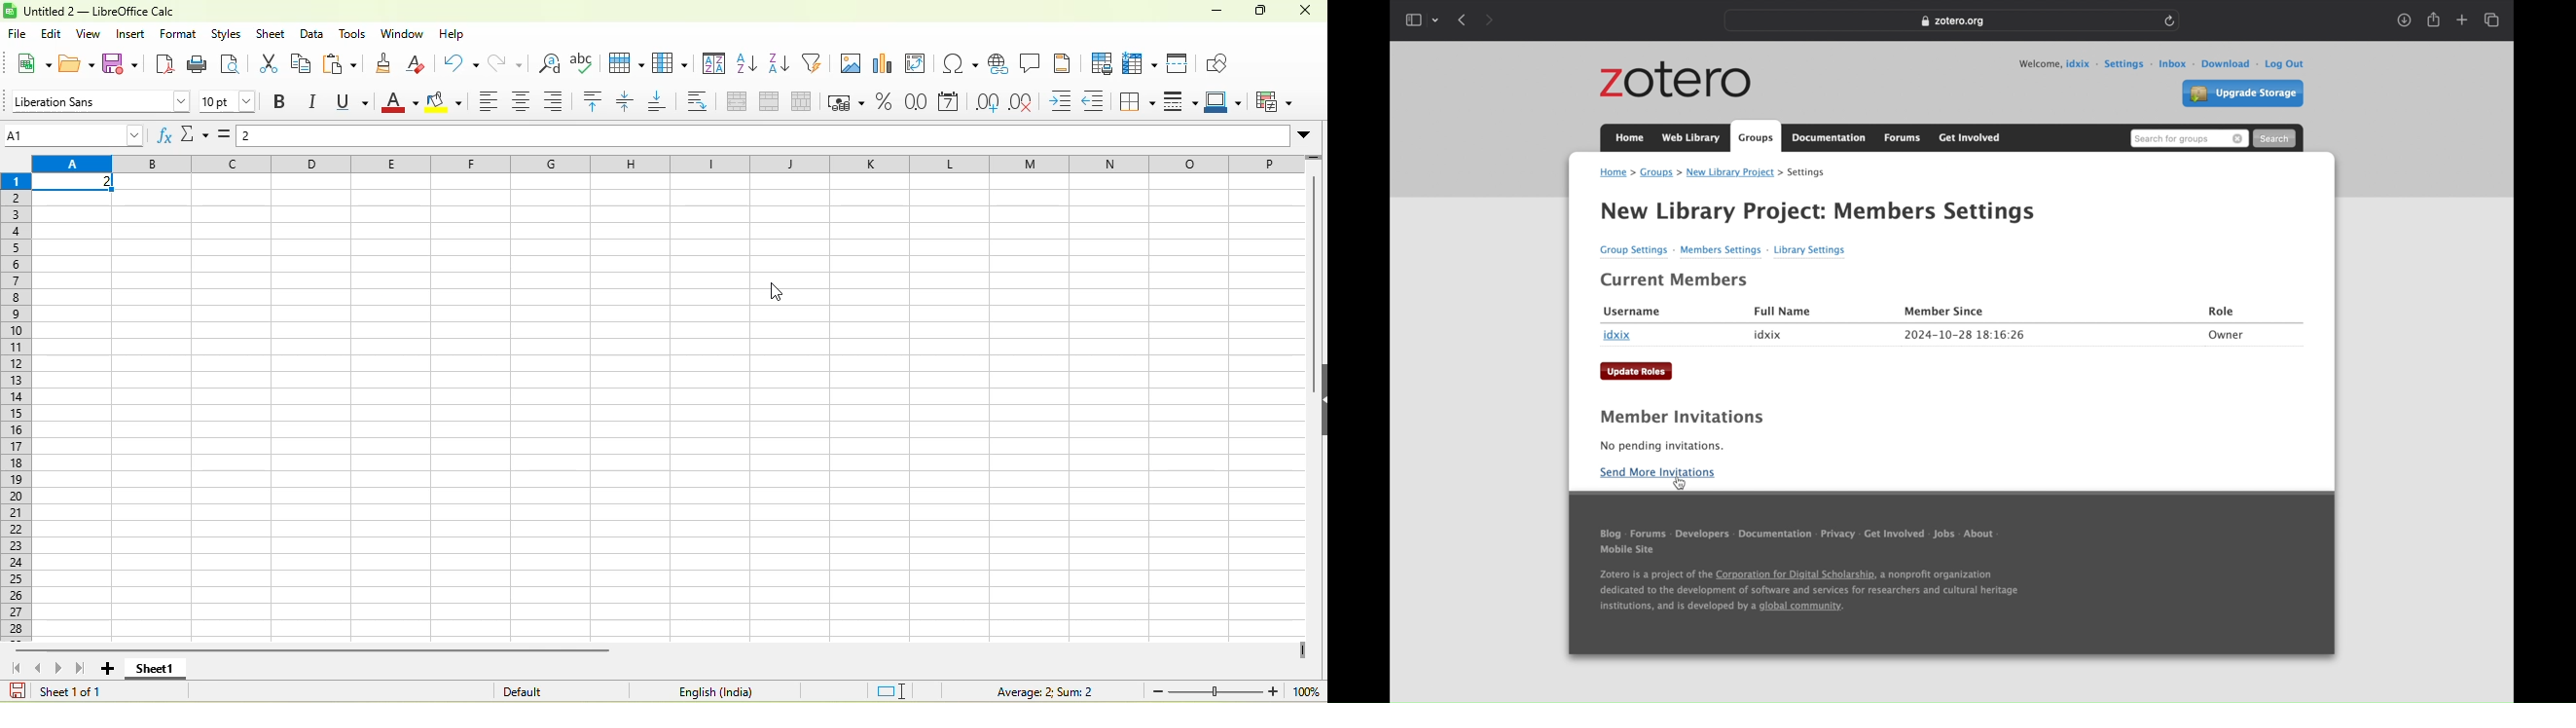 The image size is (2576, 728). I want to click on inbox, so click(2177, 63).